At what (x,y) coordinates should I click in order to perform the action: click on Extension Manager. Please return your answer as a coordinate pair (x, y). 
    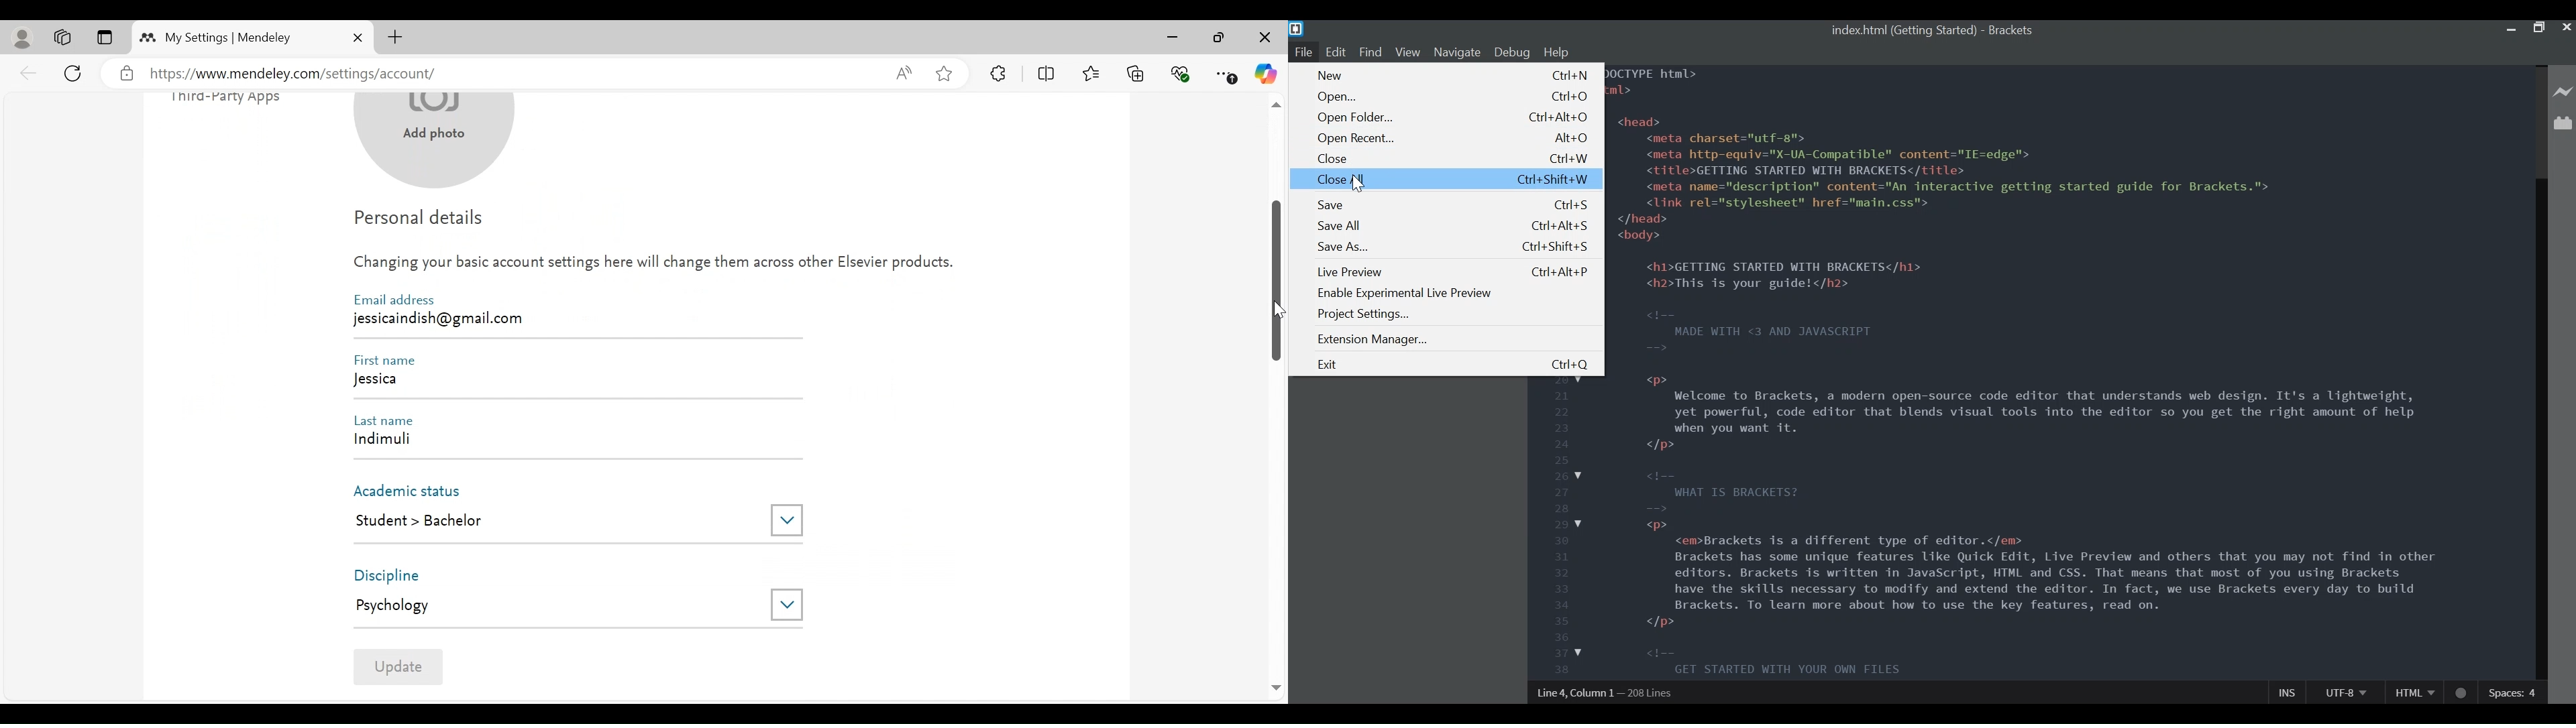
    Looking at the image, I should click on (1375, 339).